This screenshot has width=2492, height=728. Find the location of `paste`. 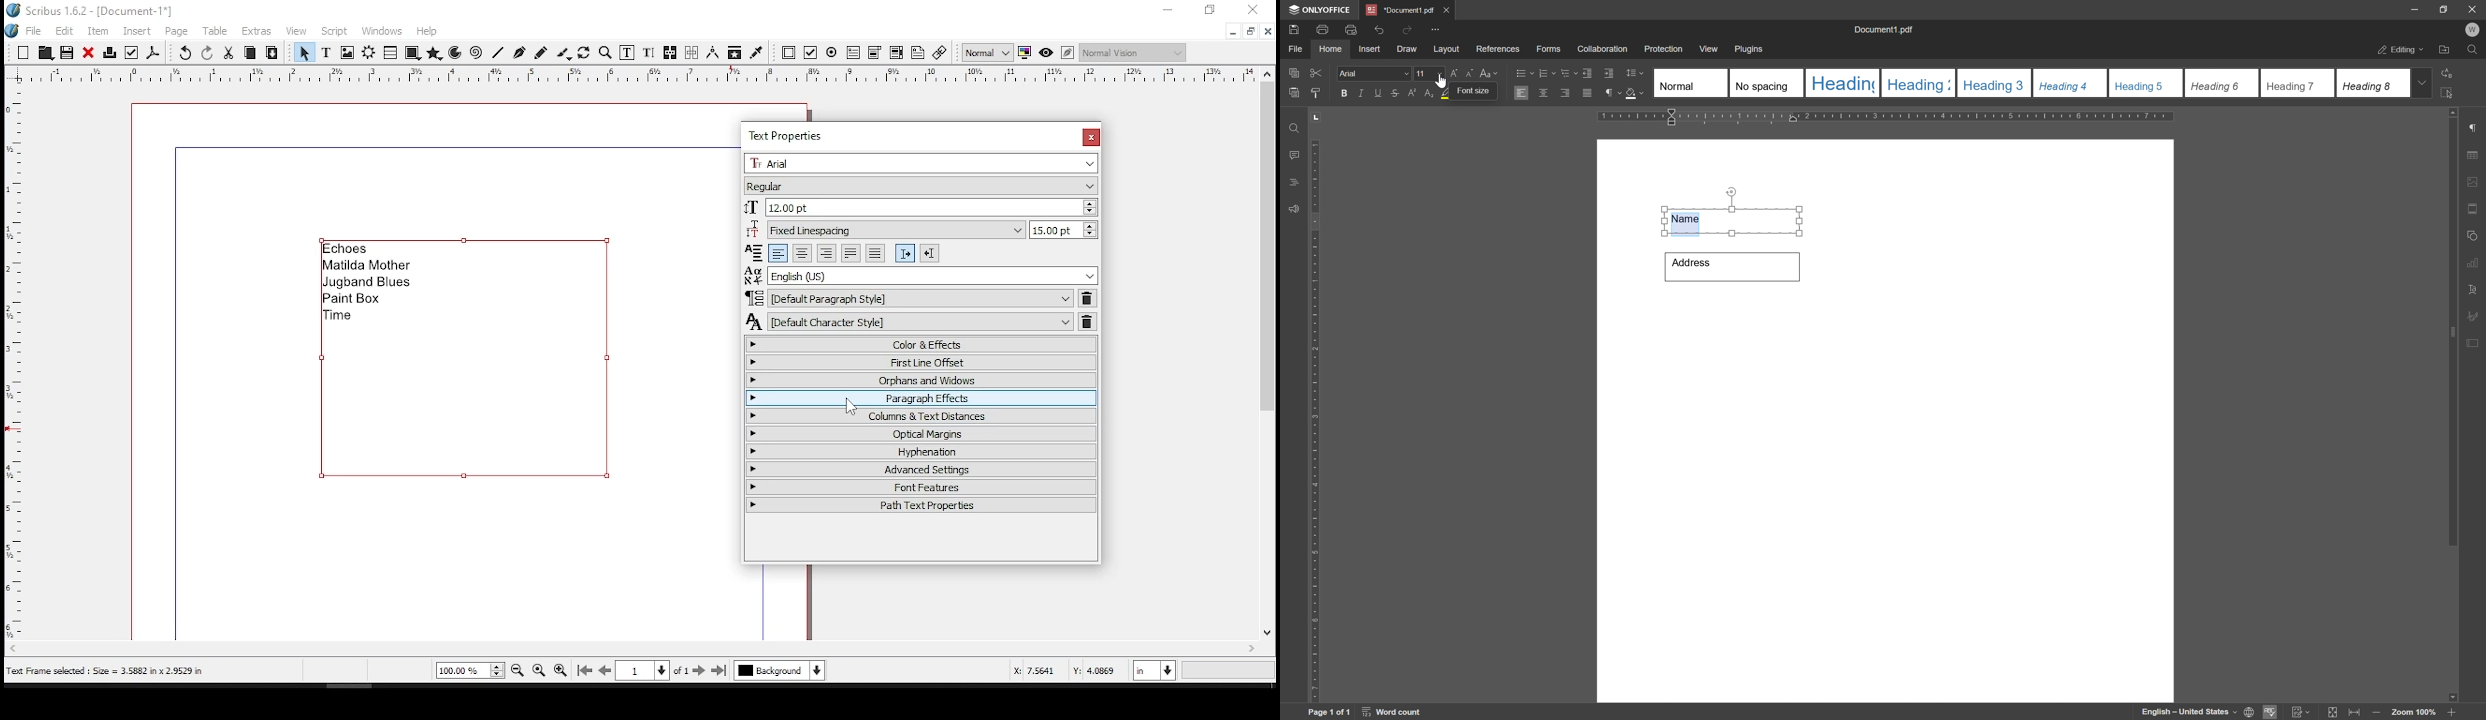

paste is located at coordinates (1295, 93).